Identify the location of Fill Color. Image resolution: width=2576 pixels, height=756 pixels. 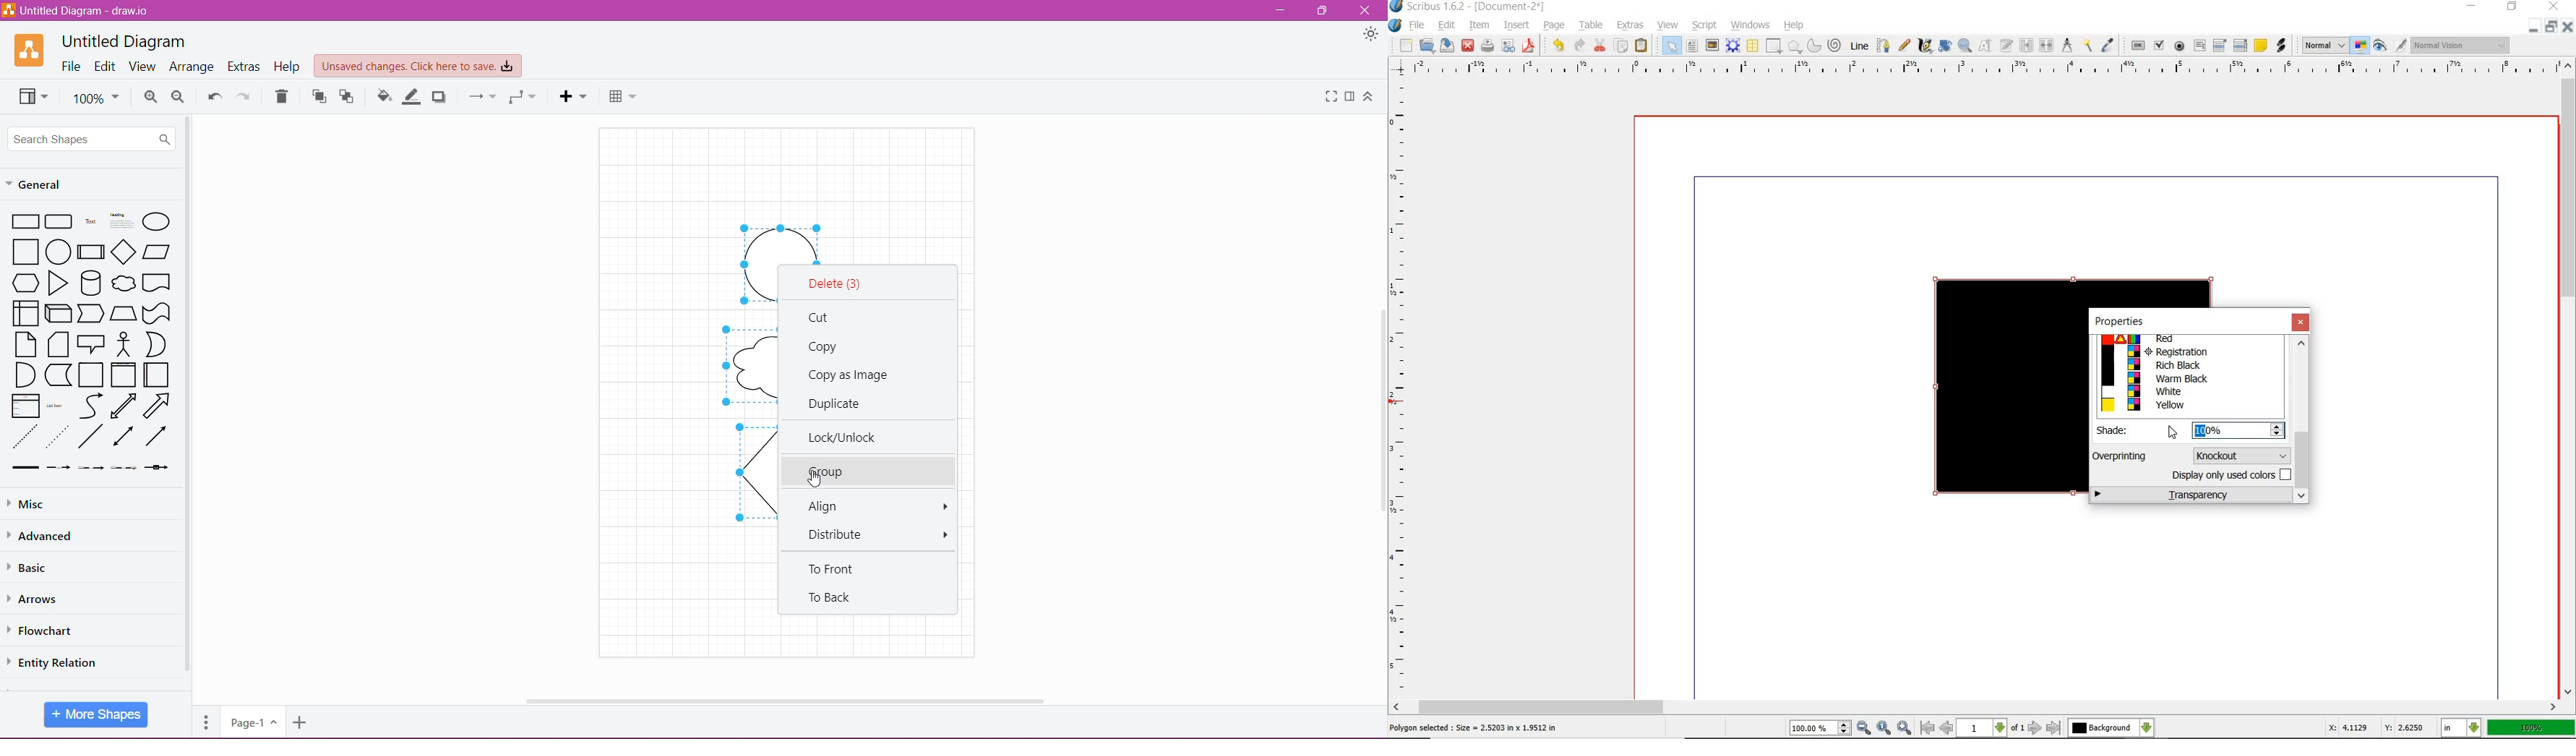
(385, 96).